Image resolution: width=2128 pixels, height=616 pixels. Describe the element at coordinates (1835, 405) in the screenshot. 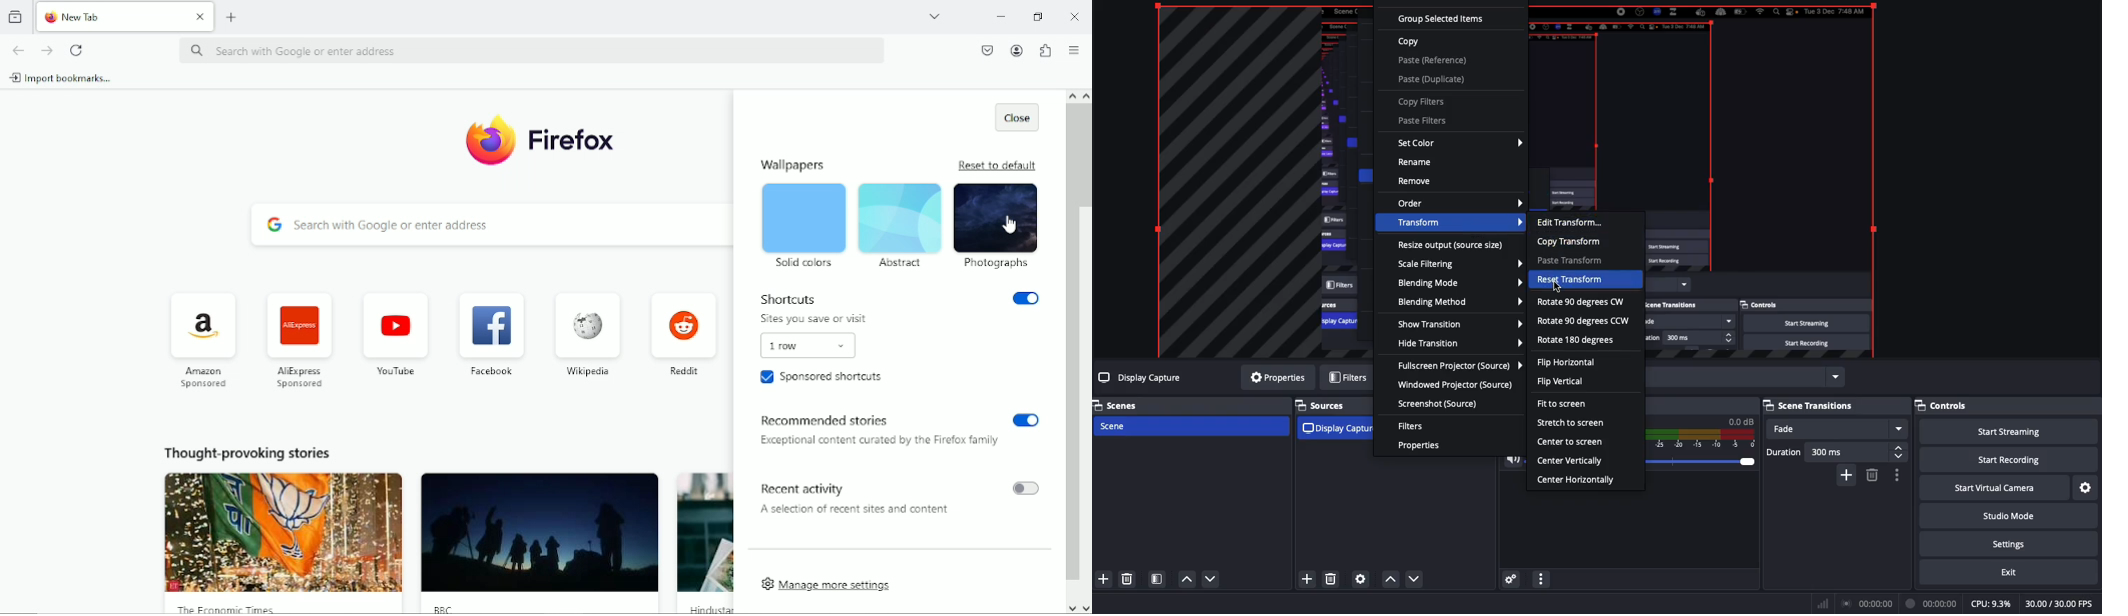

I see `Scene transitions` at that location.